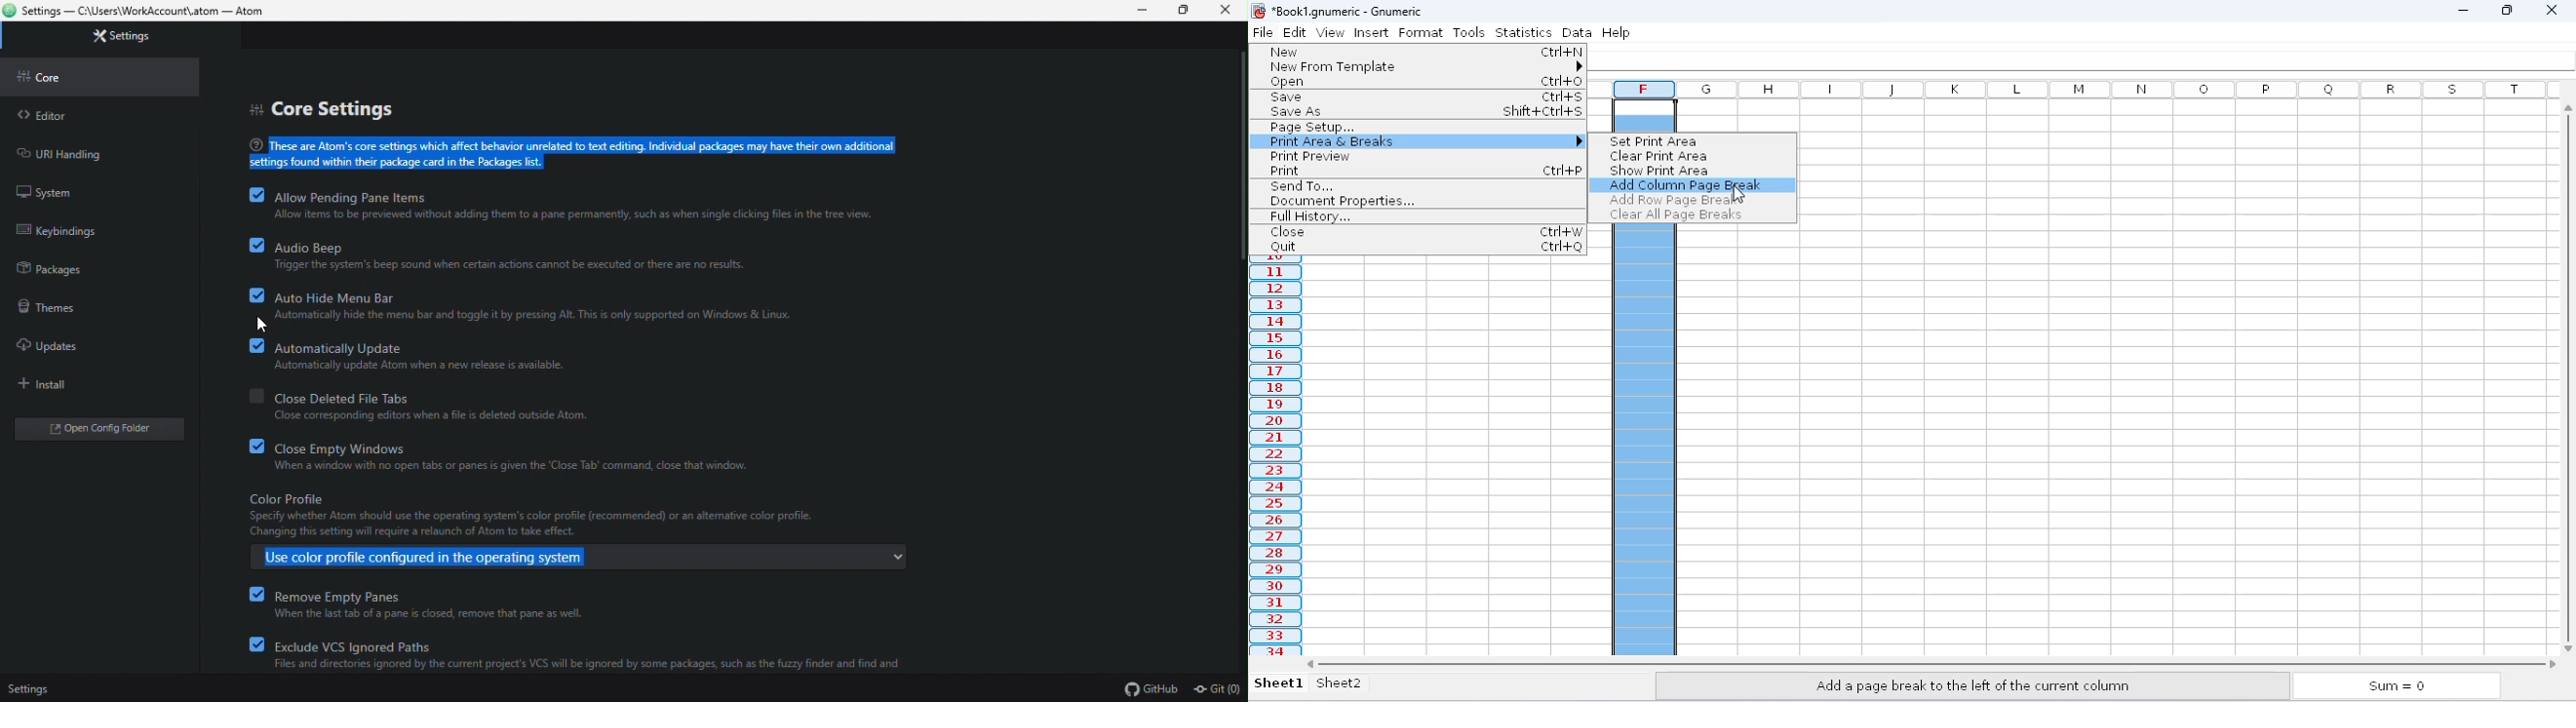 The height and width of the screenshot is (728, 2576). What do you see at coordinates (246, 198) in the screenshot?
I see `checkbox` at bounding box center [246, 198].